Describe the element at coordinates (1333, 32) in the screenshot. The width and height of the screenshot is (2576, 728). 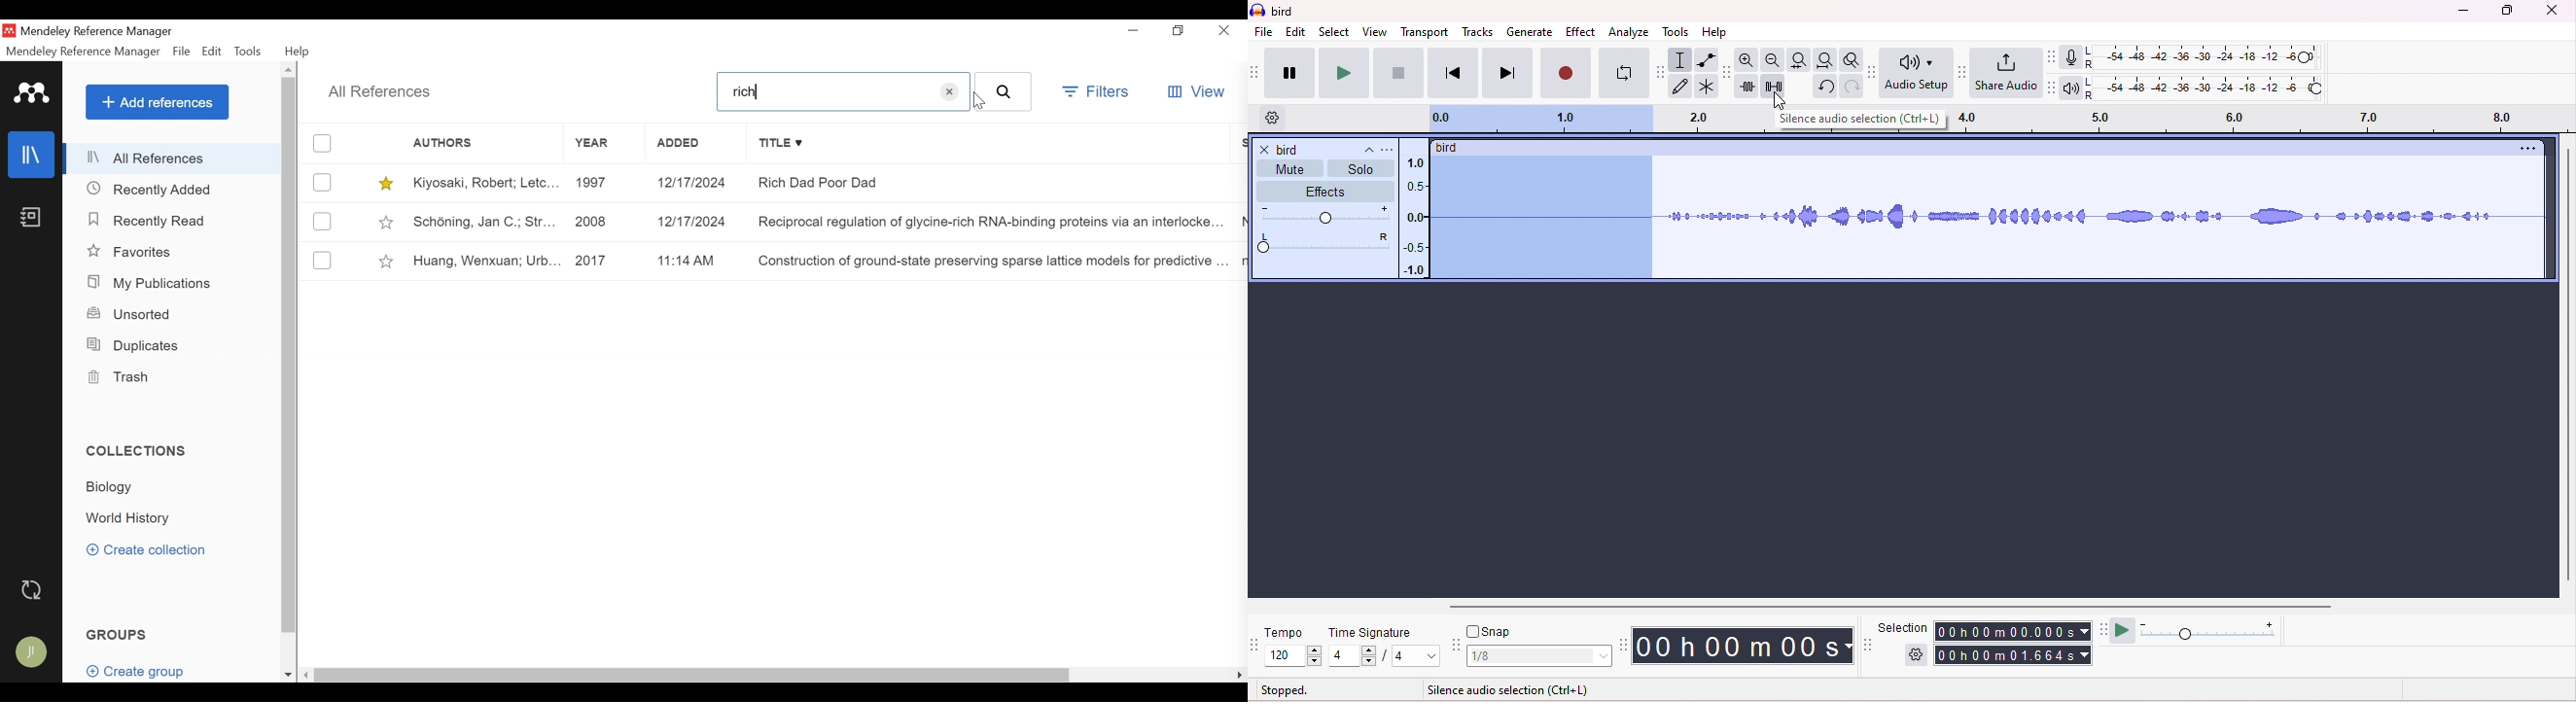
I see `select` at that location.